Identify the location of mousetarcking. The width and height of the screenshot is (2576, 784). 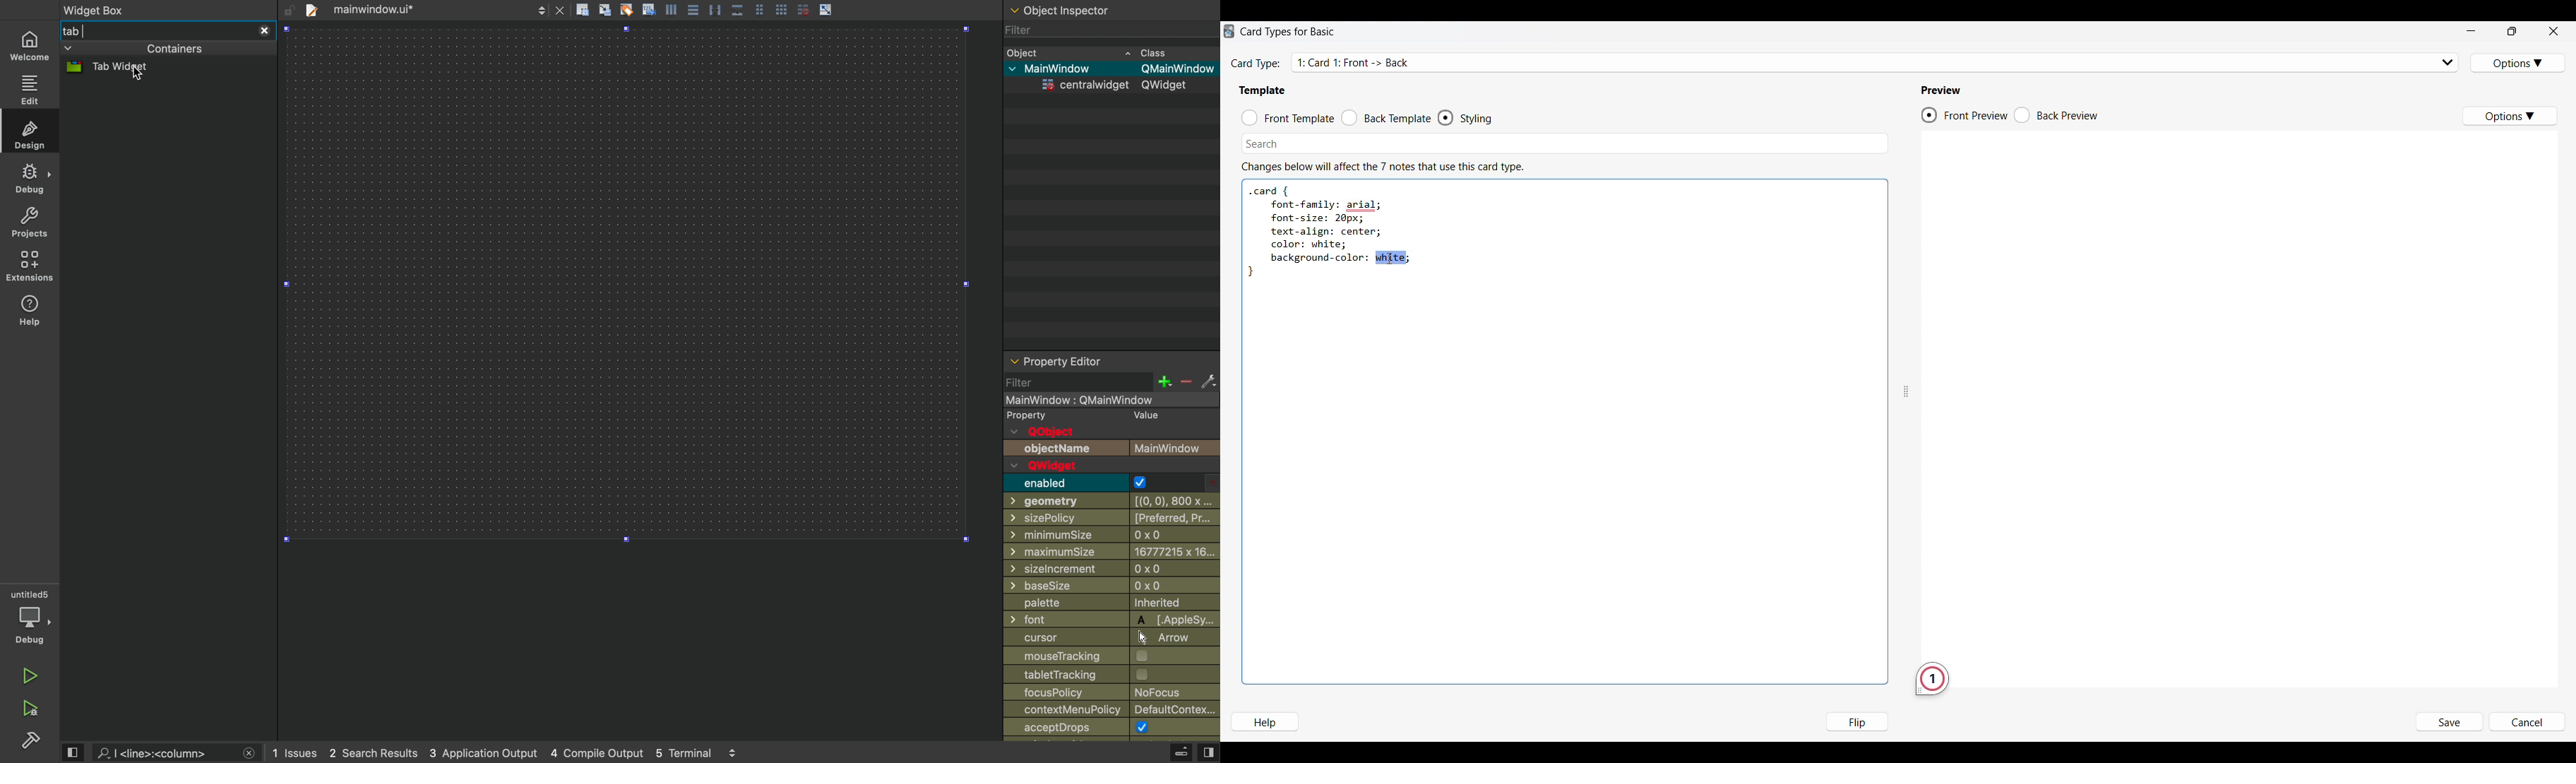
(1108, 657).